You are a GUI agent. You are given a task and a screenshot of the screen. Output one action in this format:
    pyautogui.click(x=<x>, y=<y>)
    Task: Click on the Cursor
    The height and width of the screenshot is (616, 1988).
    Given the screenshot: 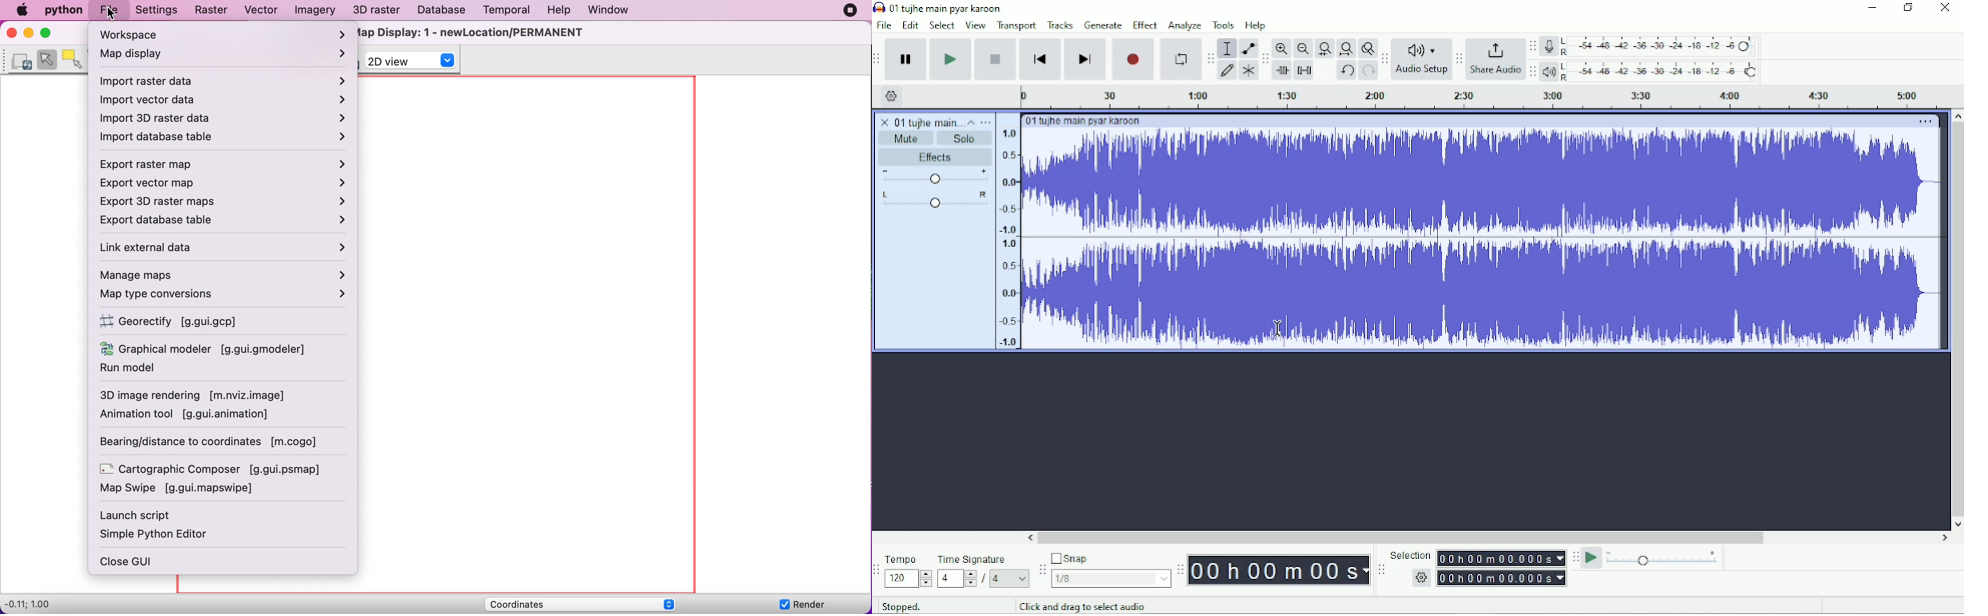 What is the action you would take?
    pyautogui.click(x=1278, y=329)
    